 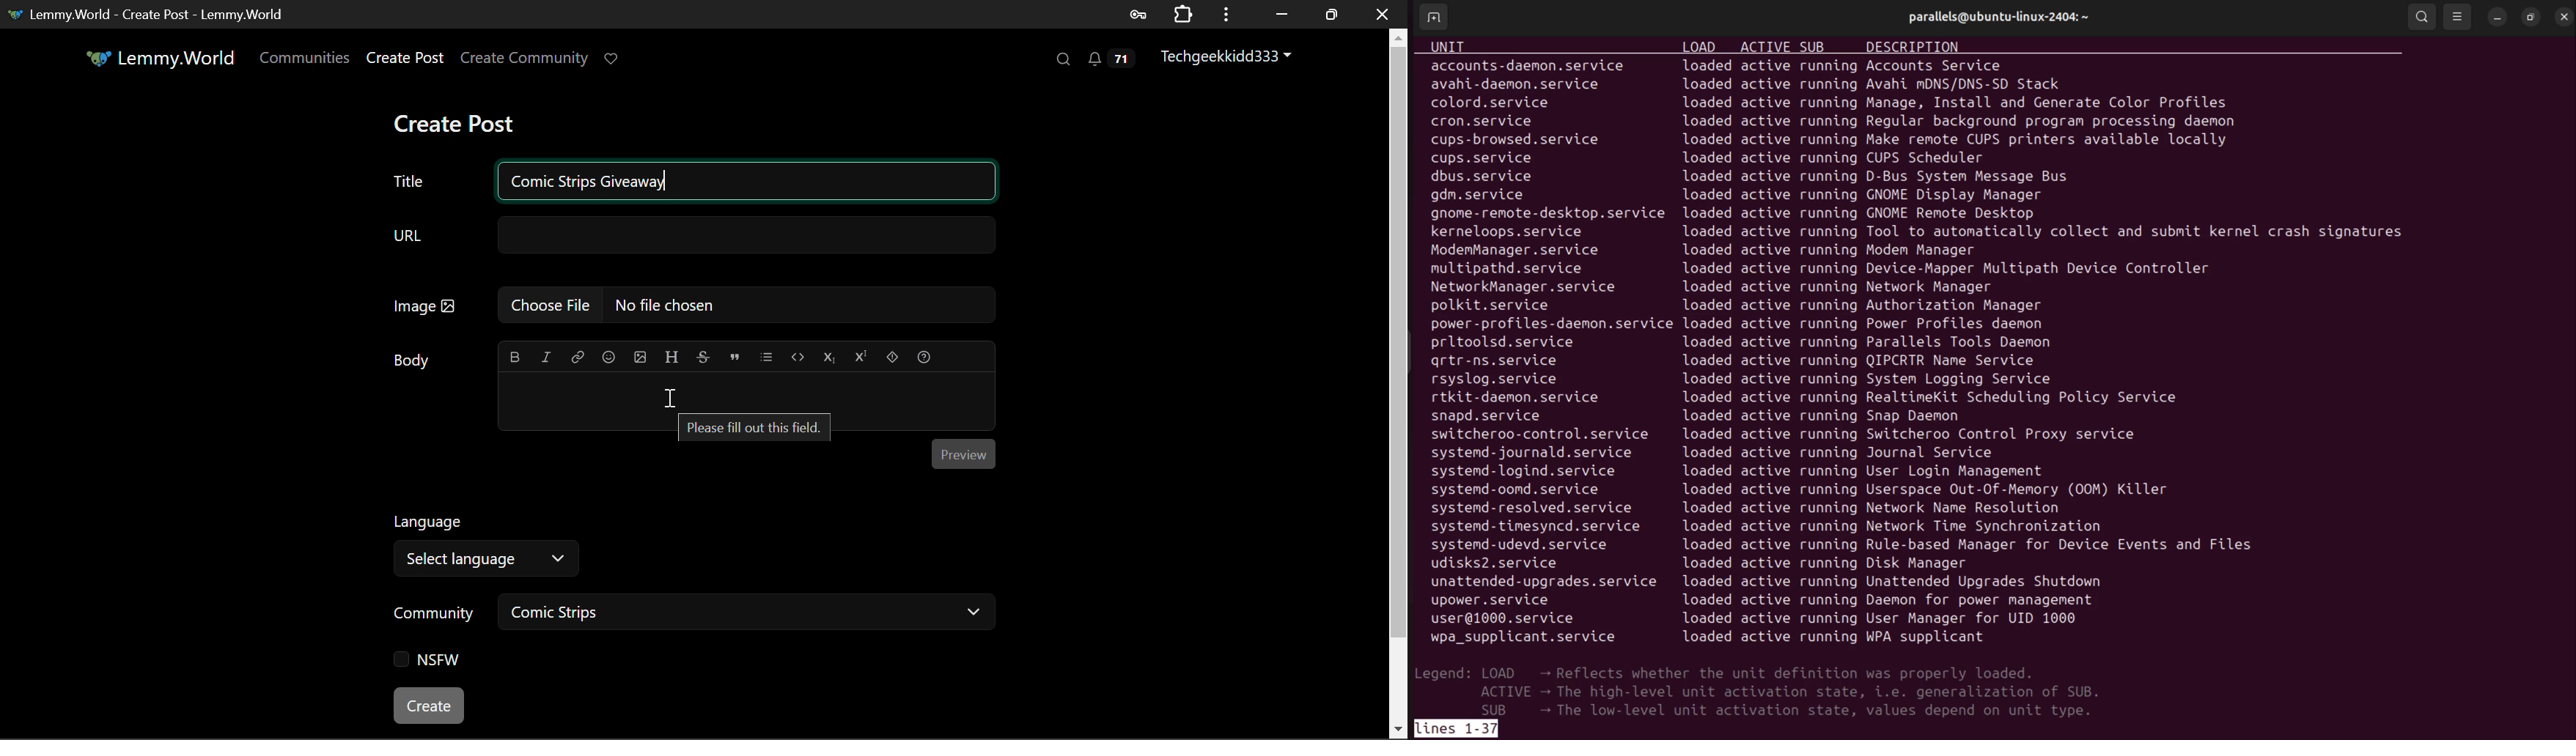 I want to click on parallels username, so click(x=1993, y=19).